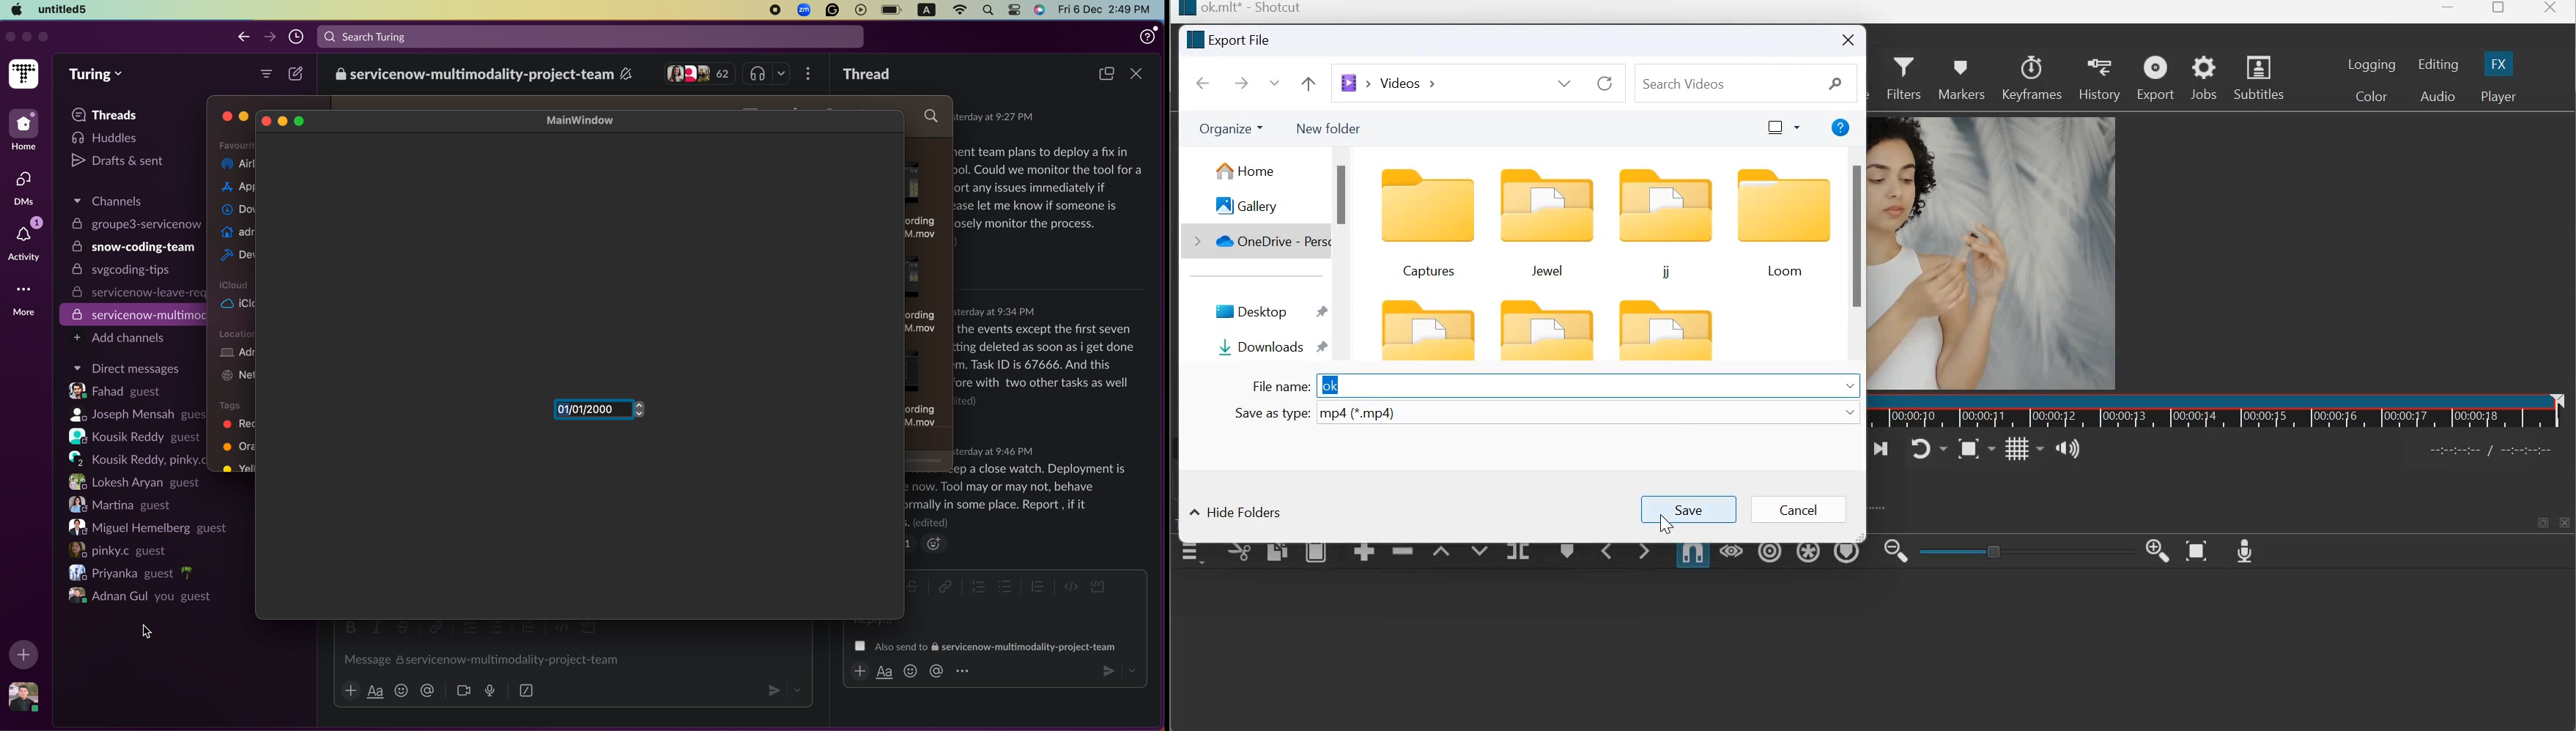 The image size is (2576, 756). What do you see at coordinates (489, 690) in the screenshot?
I see `voice` at bounding box center [489, 690].